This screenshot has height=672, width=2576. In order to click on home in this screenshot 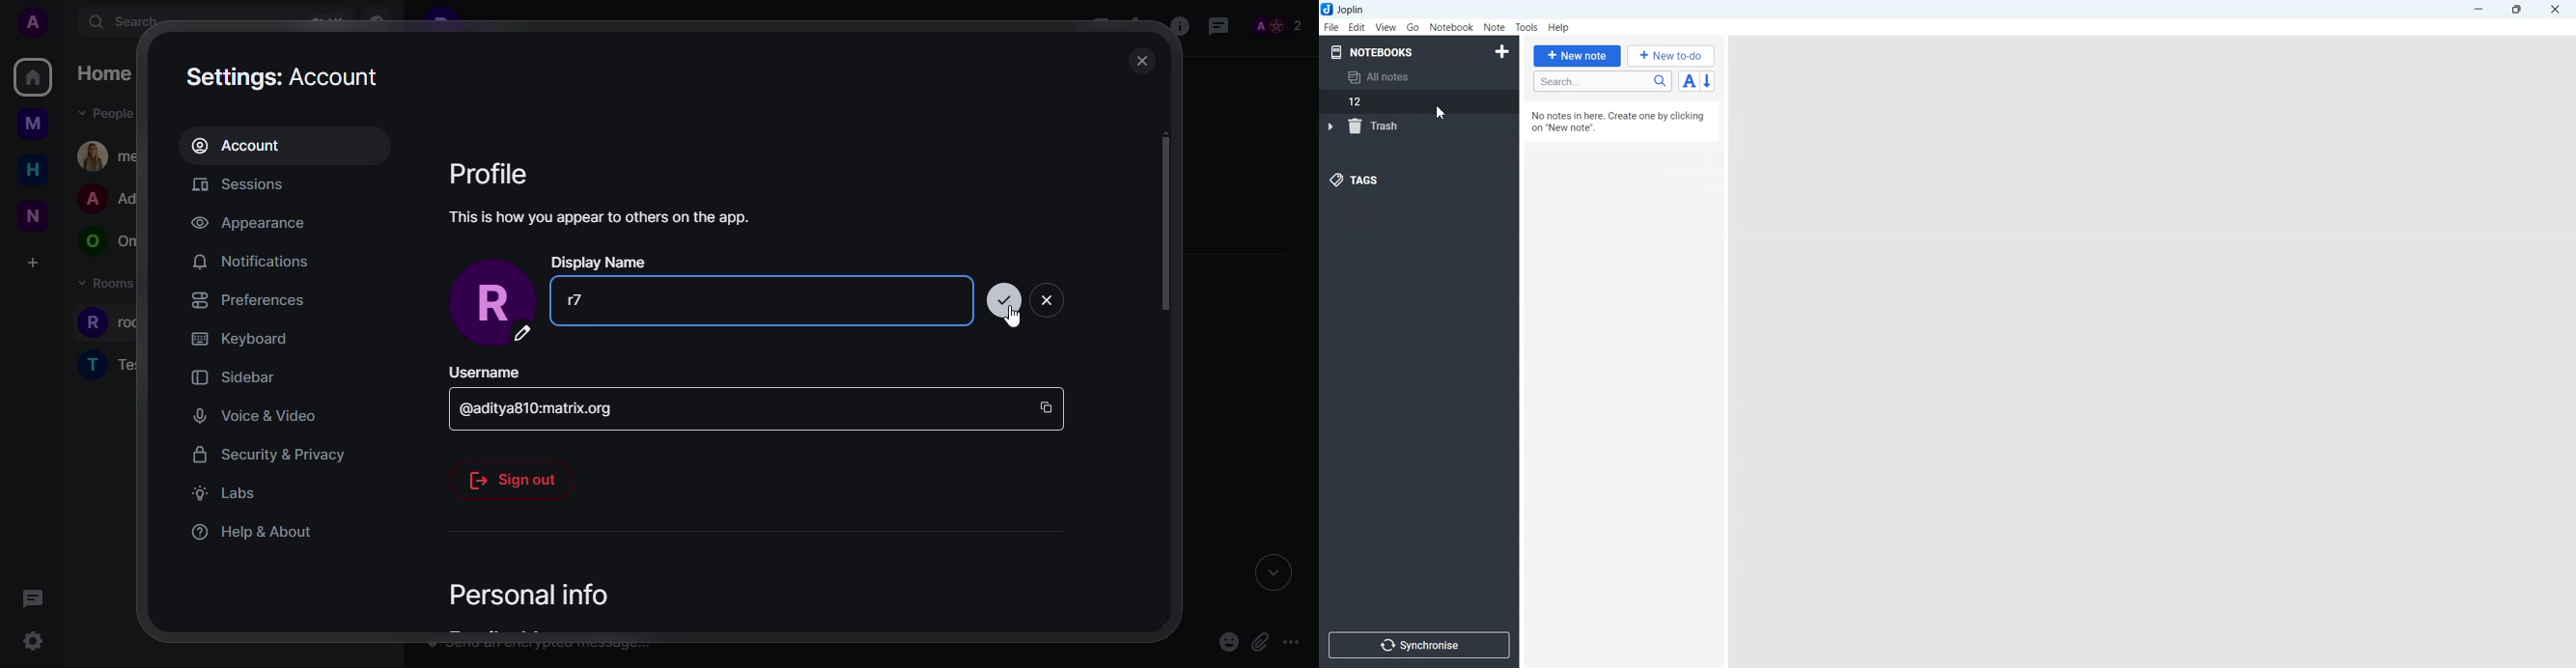, I will do `click(33, 77)`.